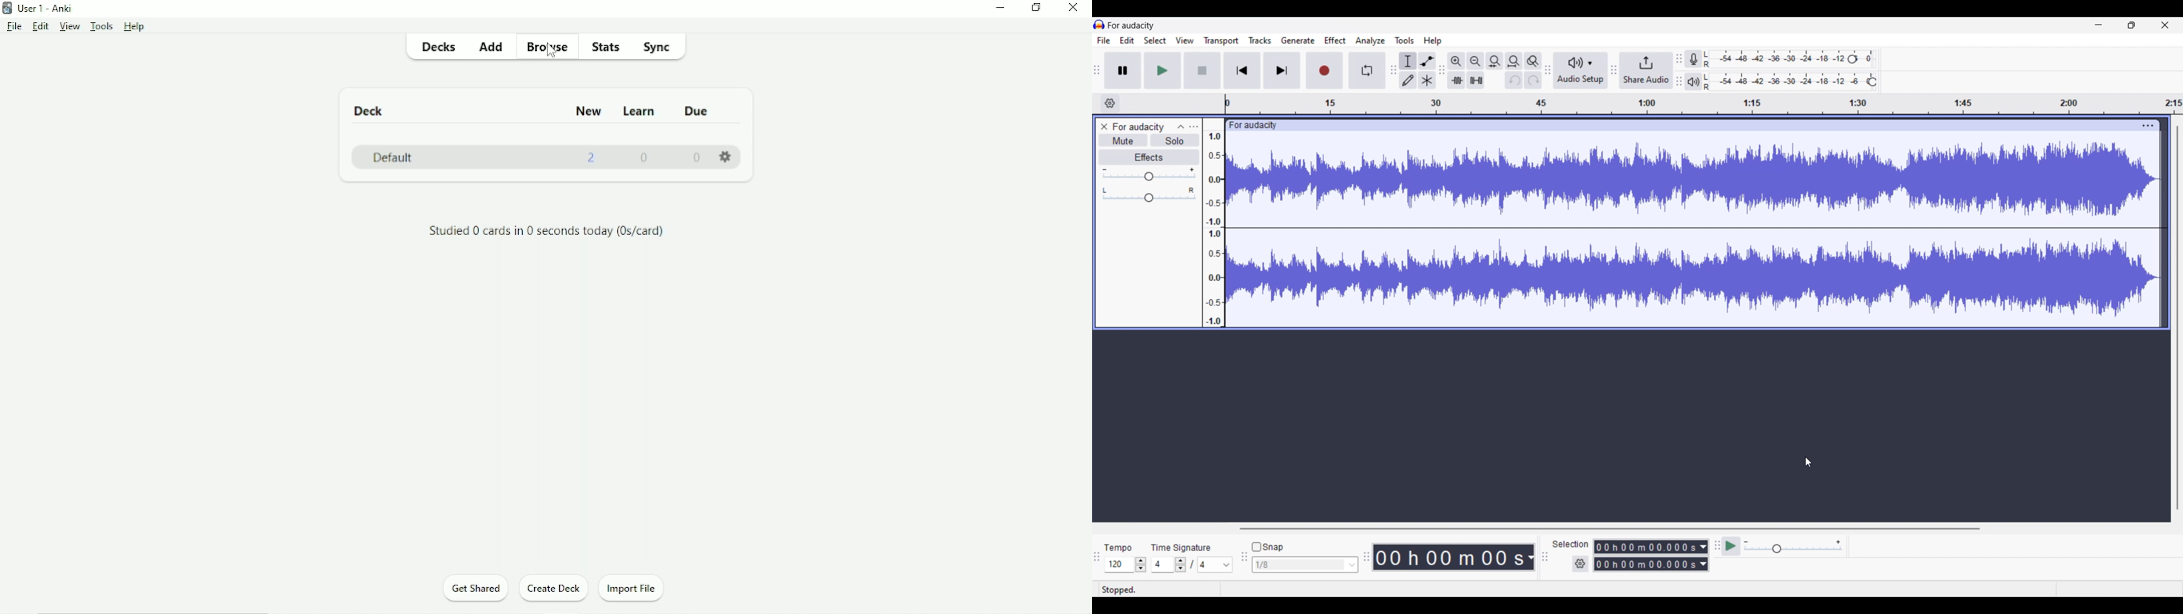 Image resolution: width=2184 pixels, height=616 pixels. I want to click on Current project name, so click(1131, 26).